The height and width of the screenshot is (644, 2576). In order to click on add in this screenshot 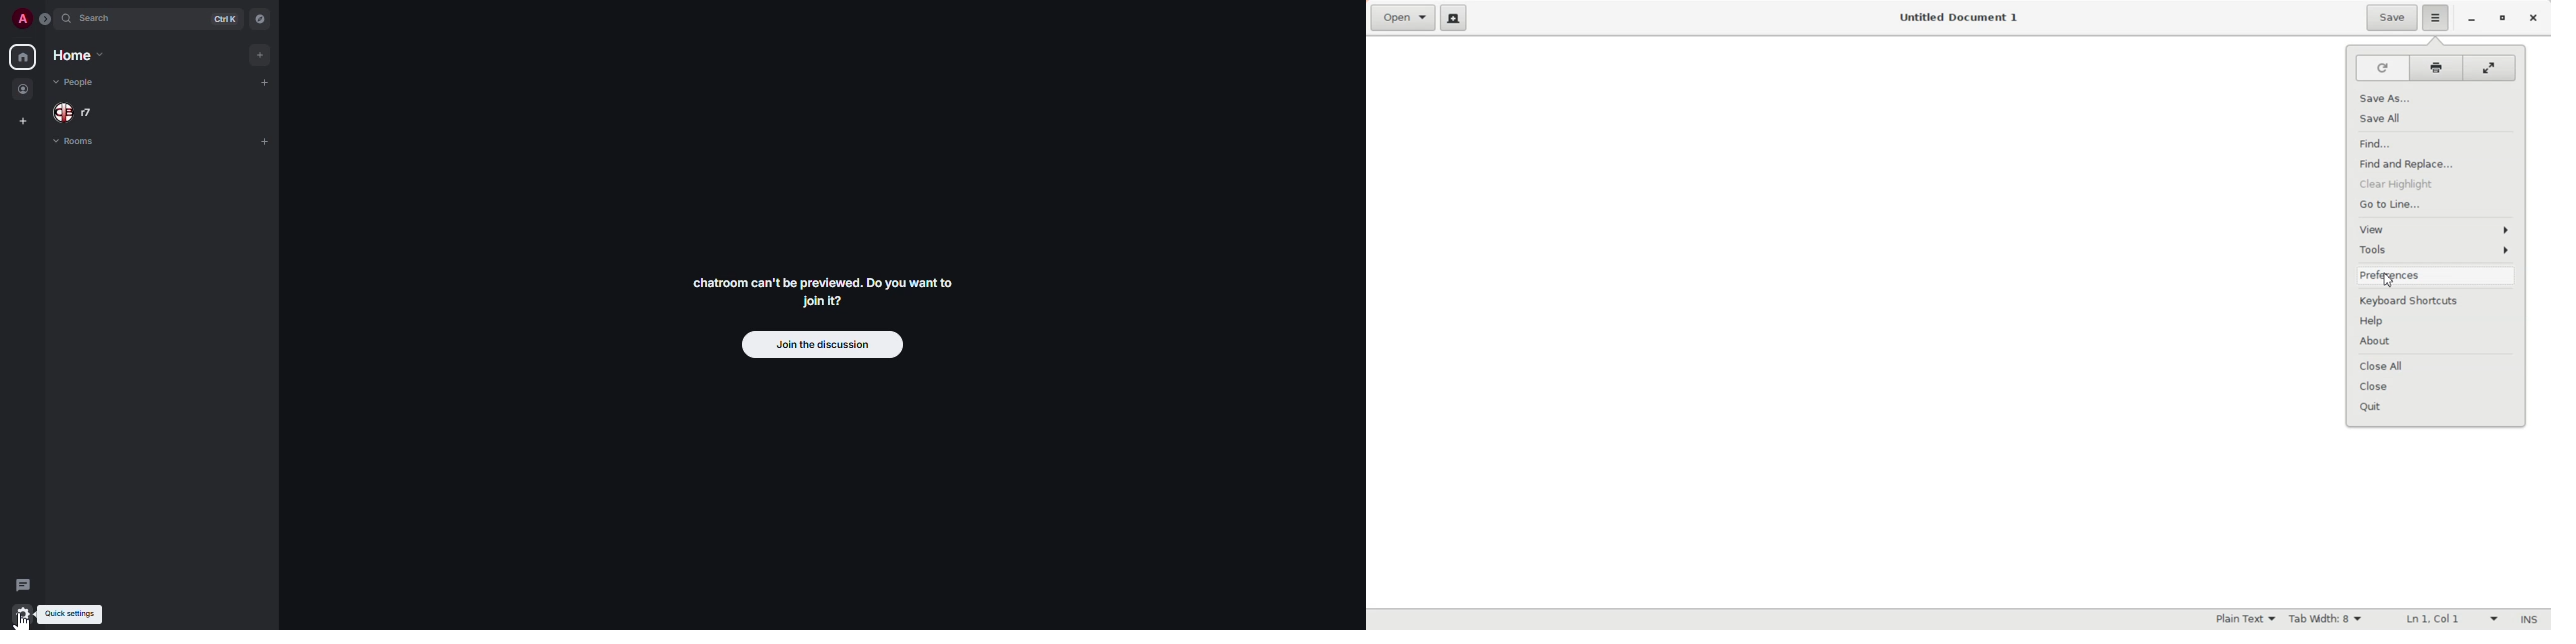, I will do `click(263, 143)`.